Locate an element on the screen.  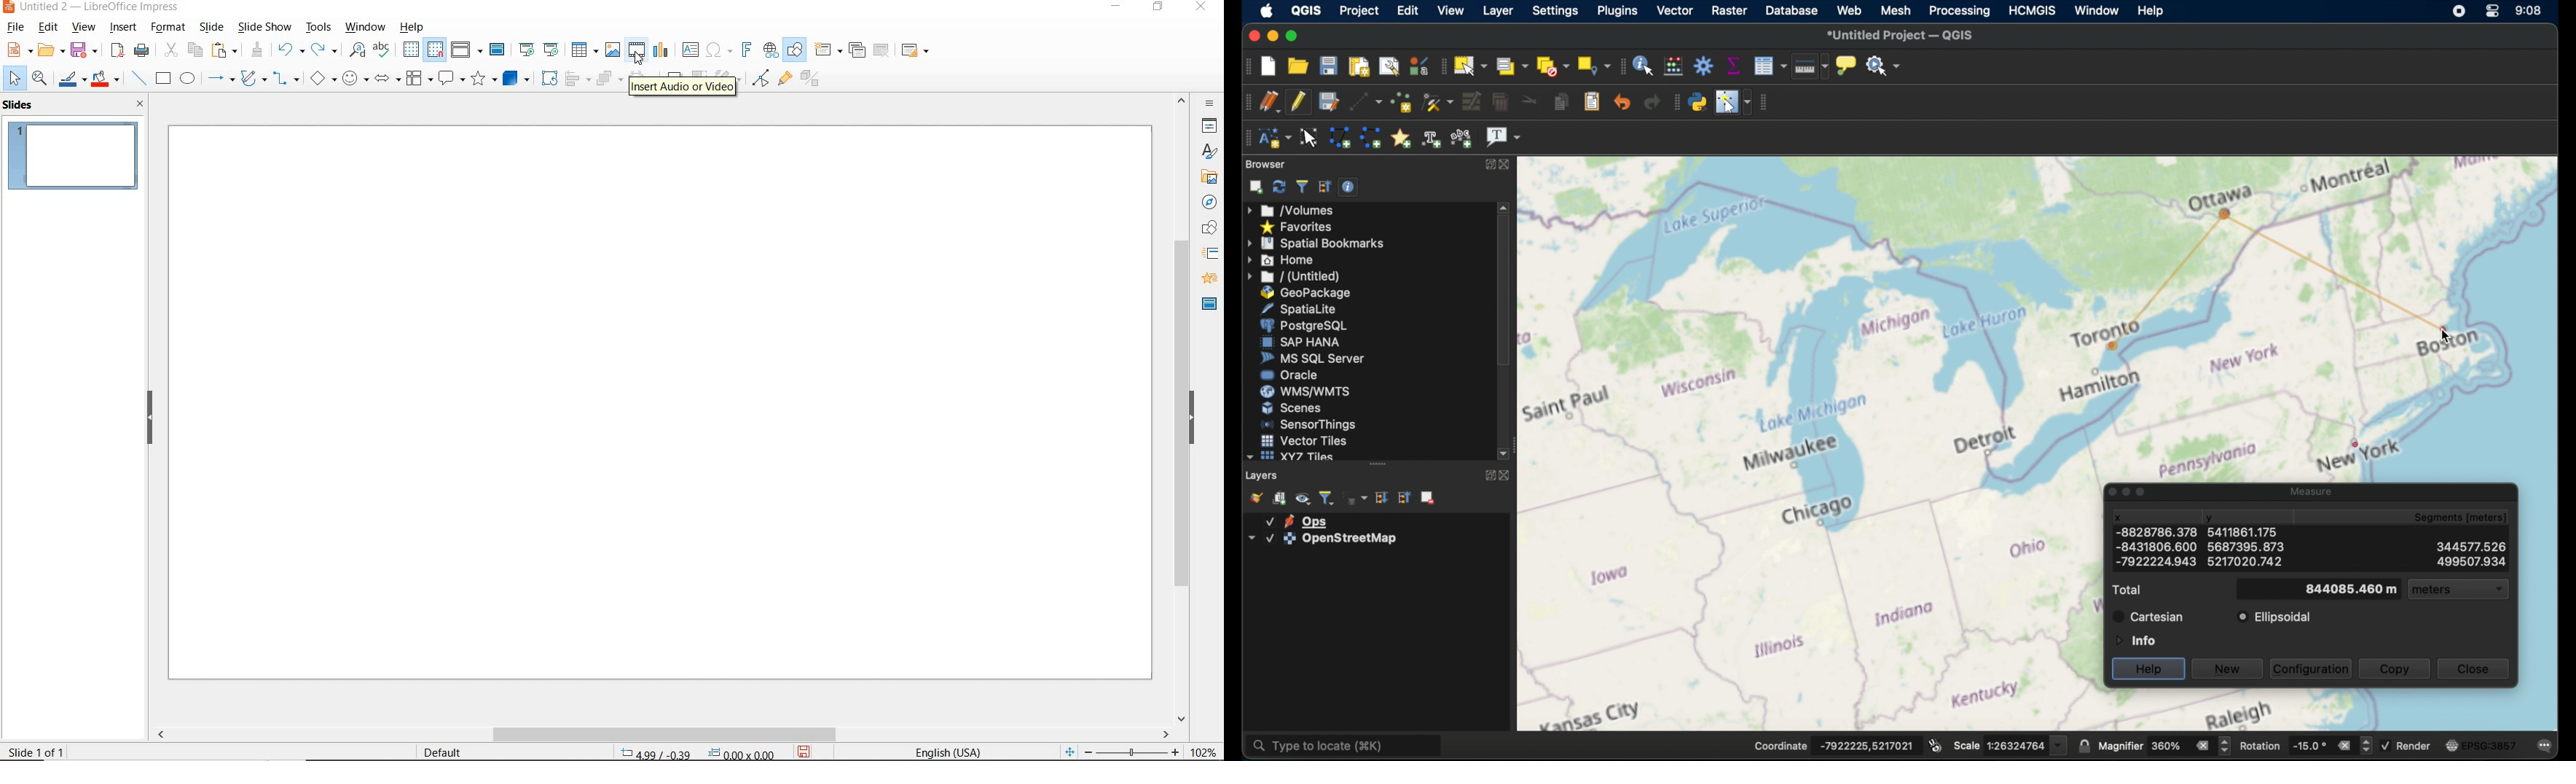
text annotation along line is located at coordinates (1463, 137).